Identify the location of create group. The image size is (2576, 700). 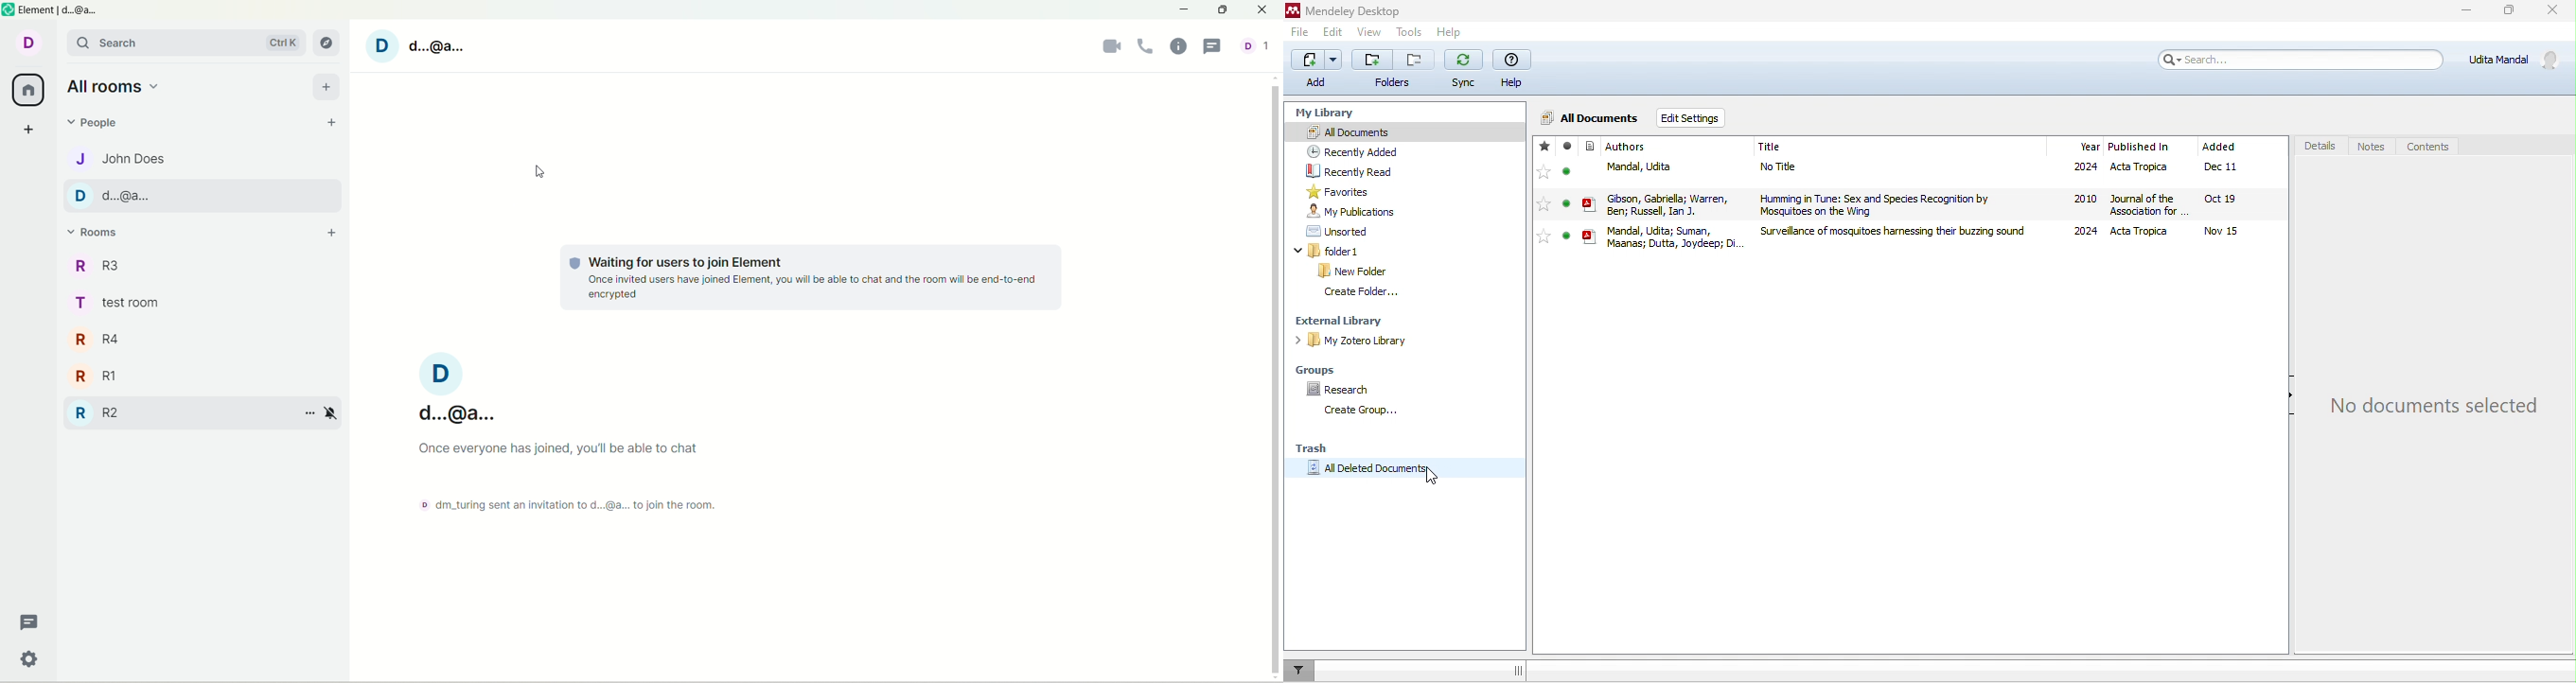
(1356, 411).